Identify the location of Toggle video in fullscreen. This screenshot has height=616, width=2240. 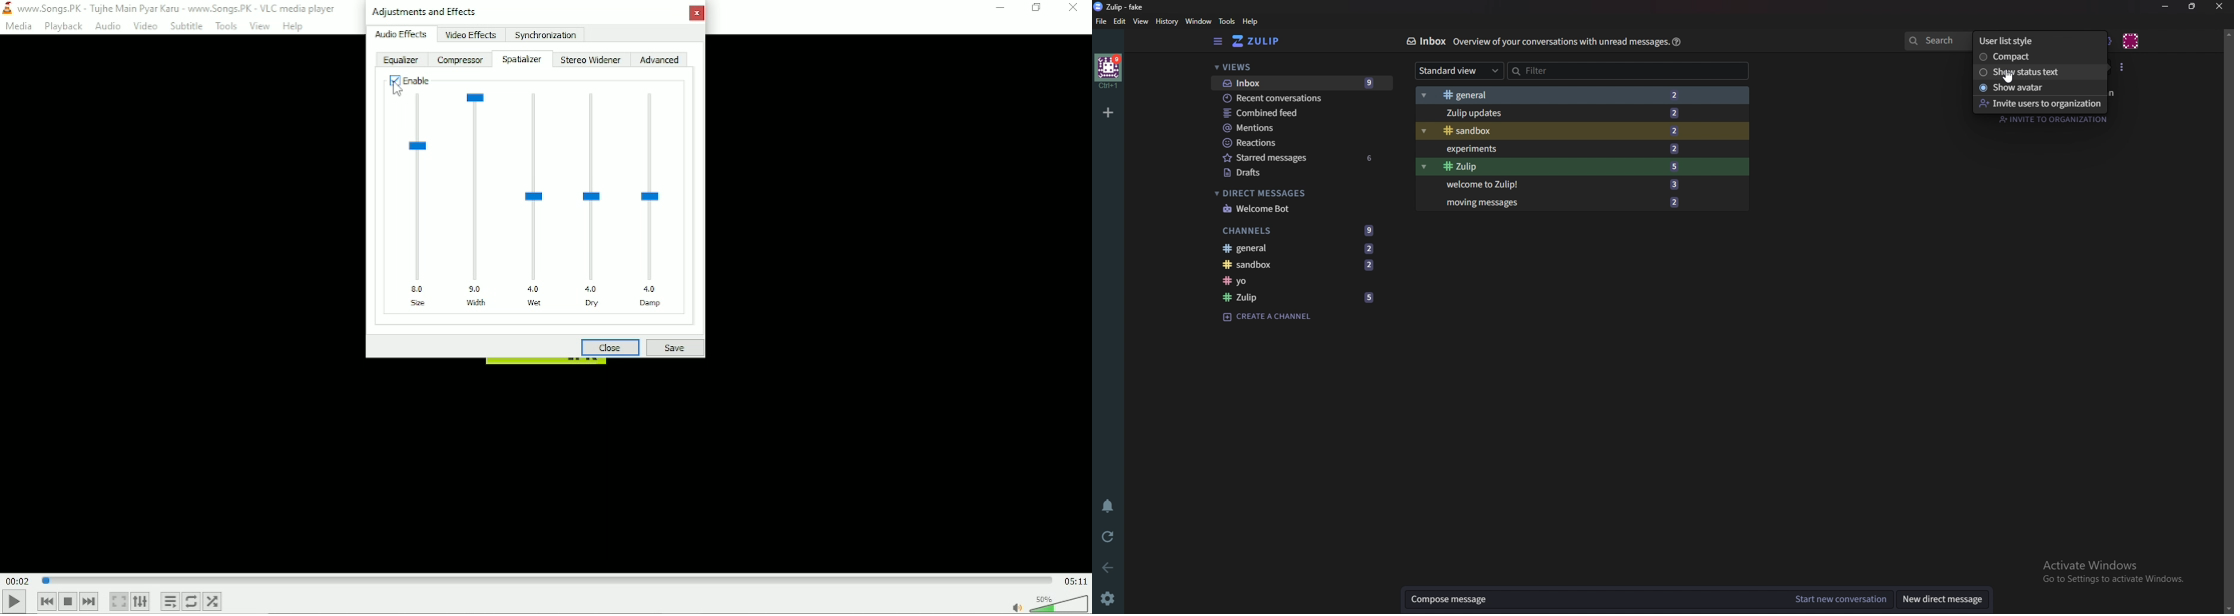
(119, 602).